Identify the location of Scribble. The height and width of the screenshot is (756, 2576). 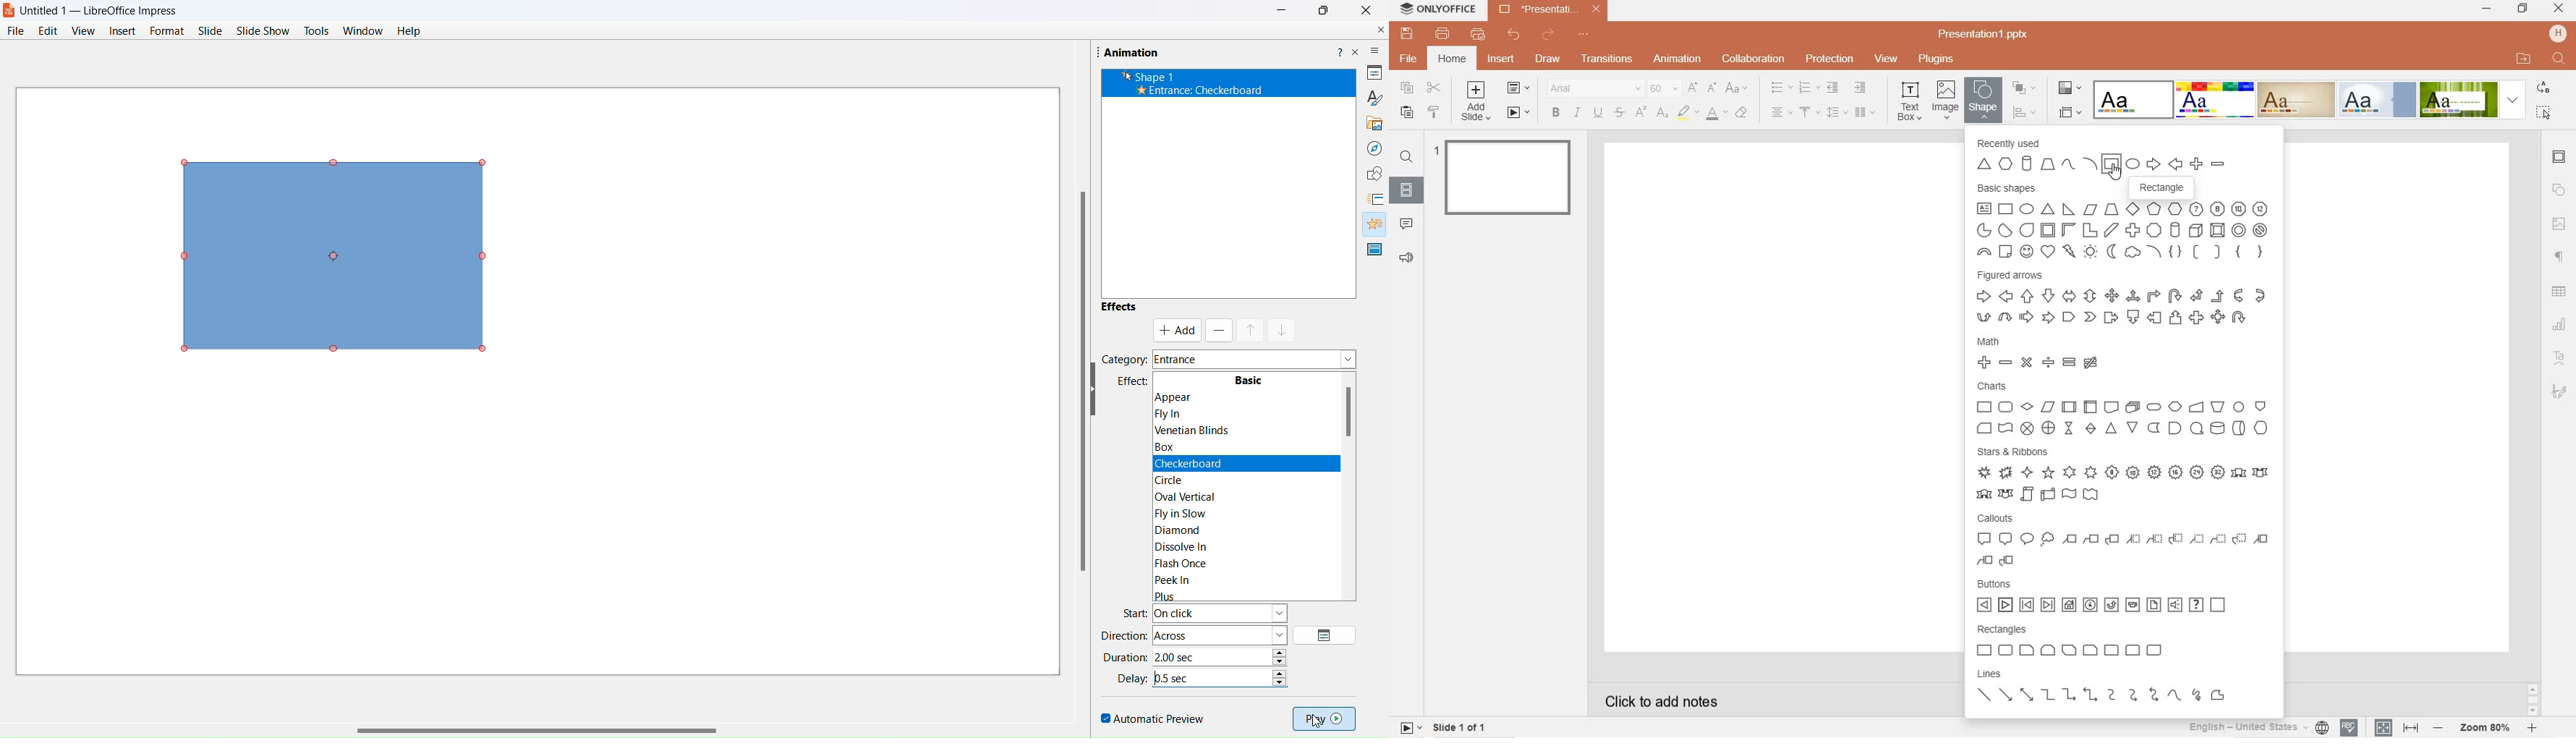
(2195, 697).